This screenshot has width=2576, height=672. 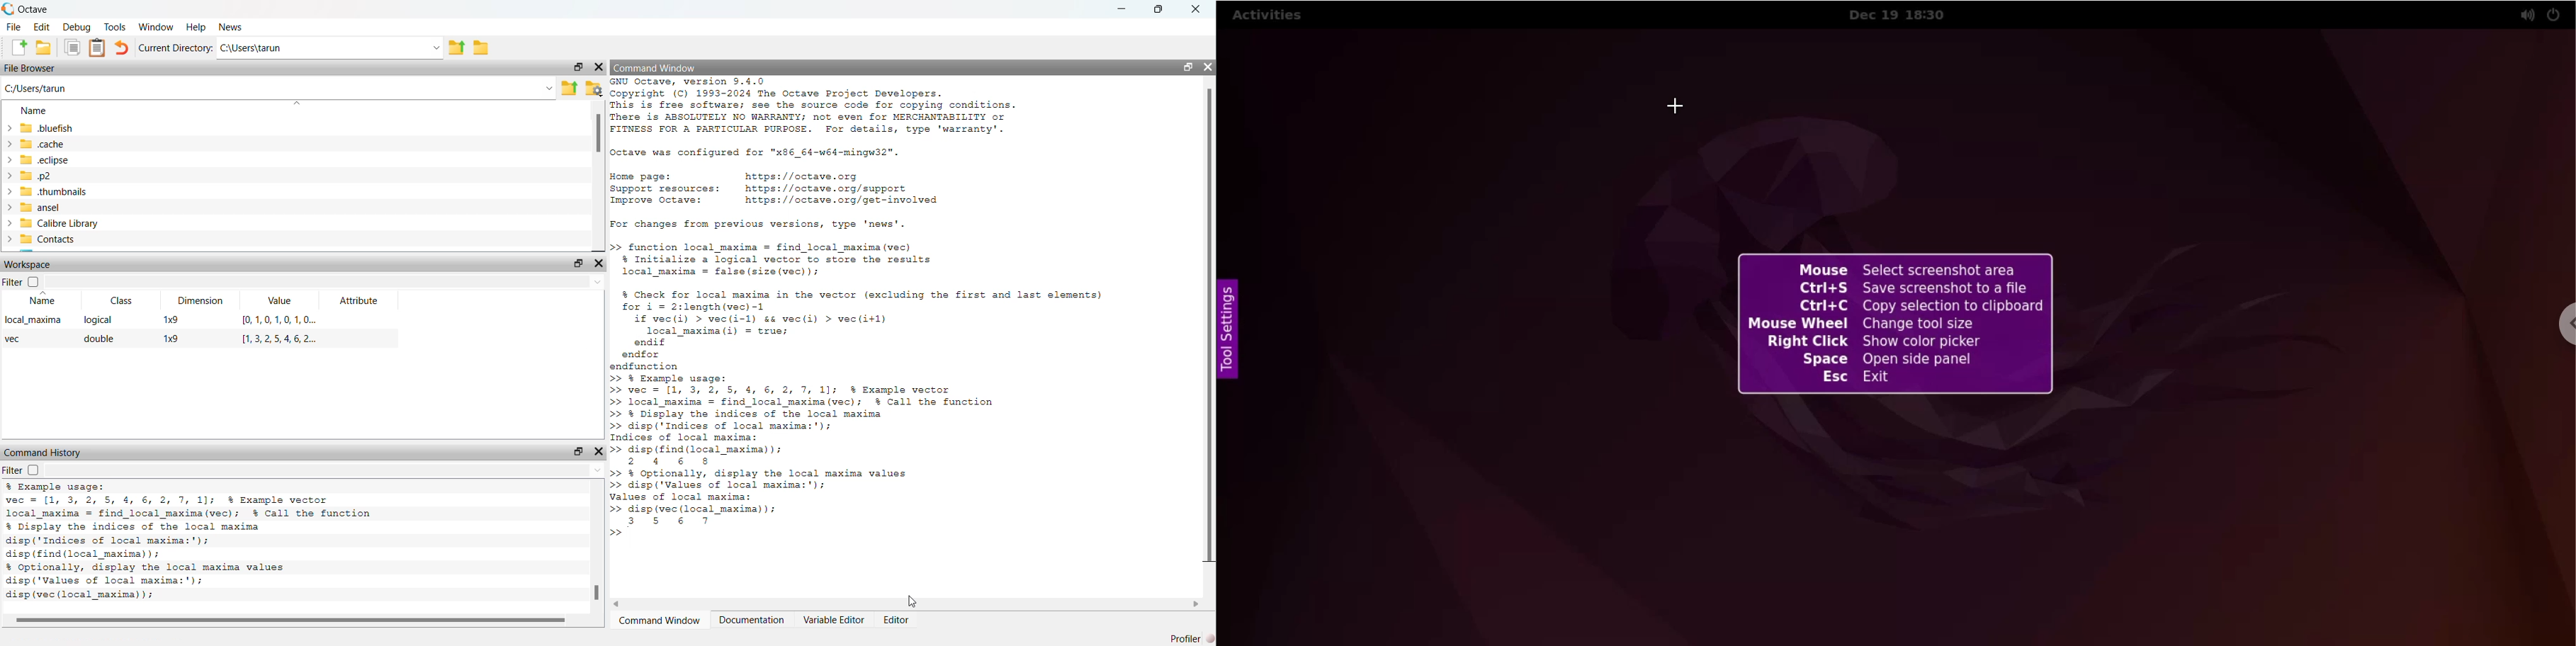 I want to click on File, so click(x=13, y=27).